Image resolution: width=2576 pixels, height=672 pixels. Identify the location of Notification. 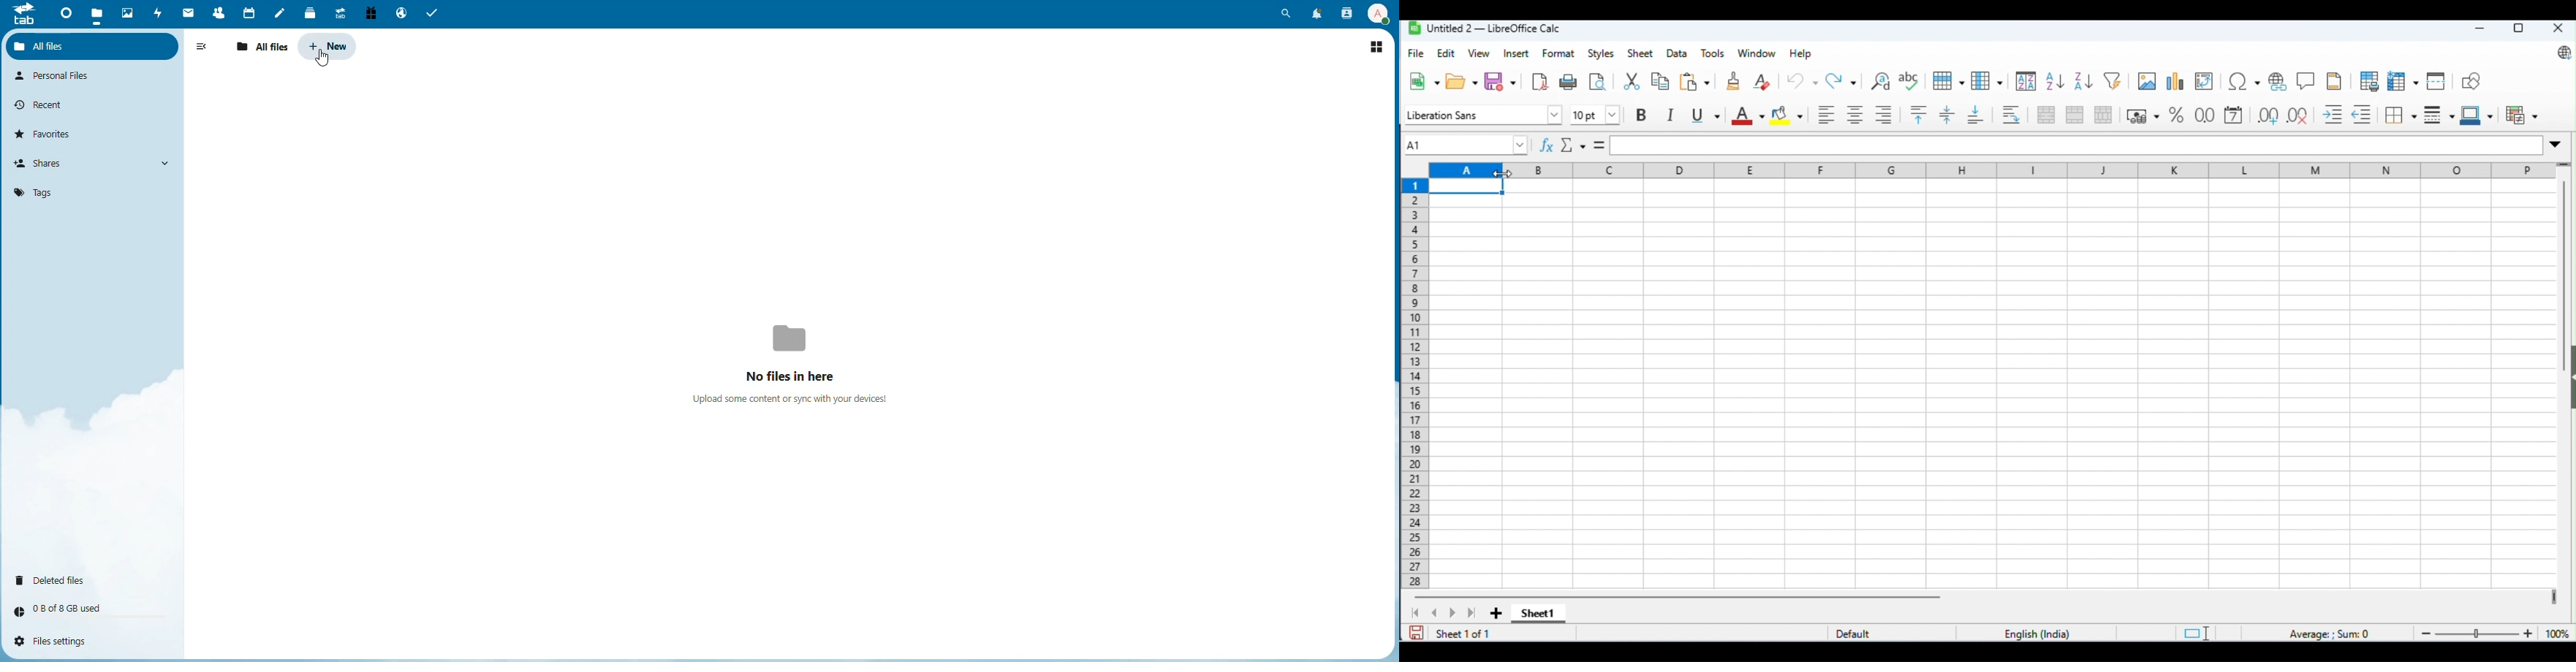
(1314, 13).